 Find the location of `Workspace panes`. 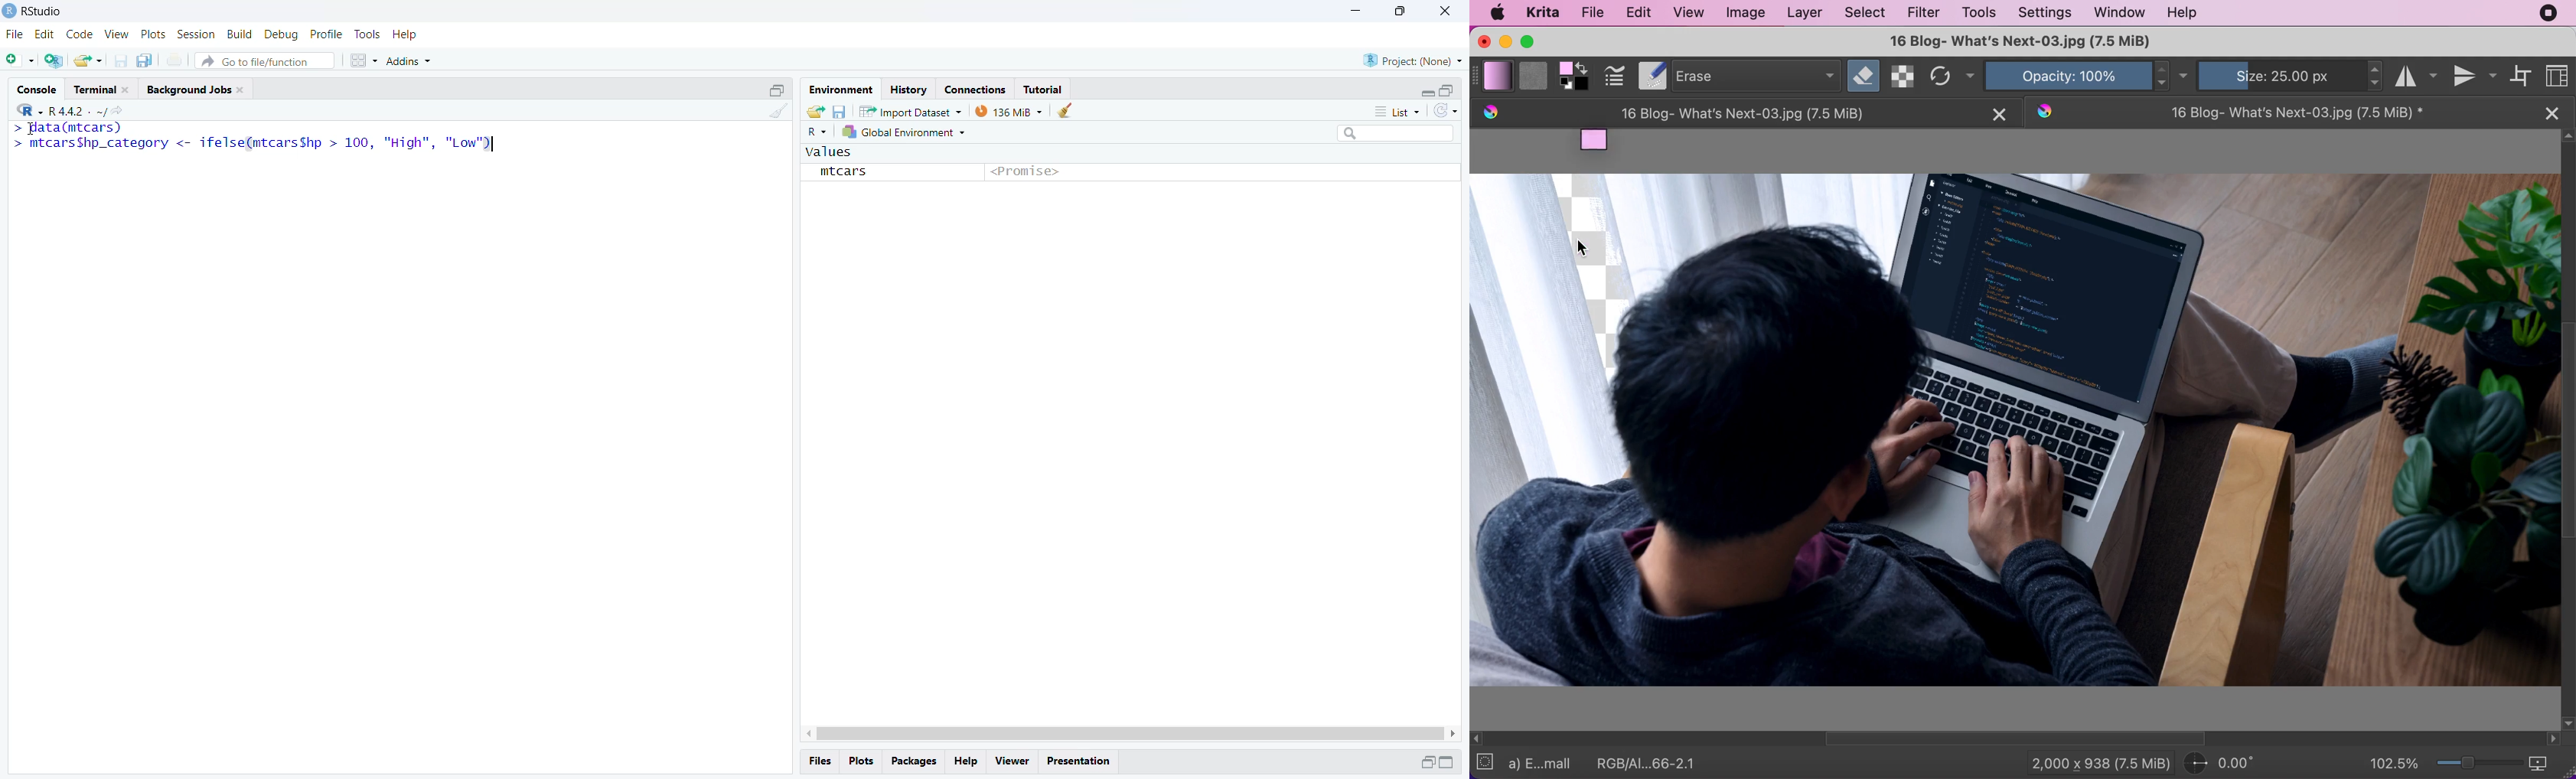

Workspace panes is located at coordinates (363, 60).